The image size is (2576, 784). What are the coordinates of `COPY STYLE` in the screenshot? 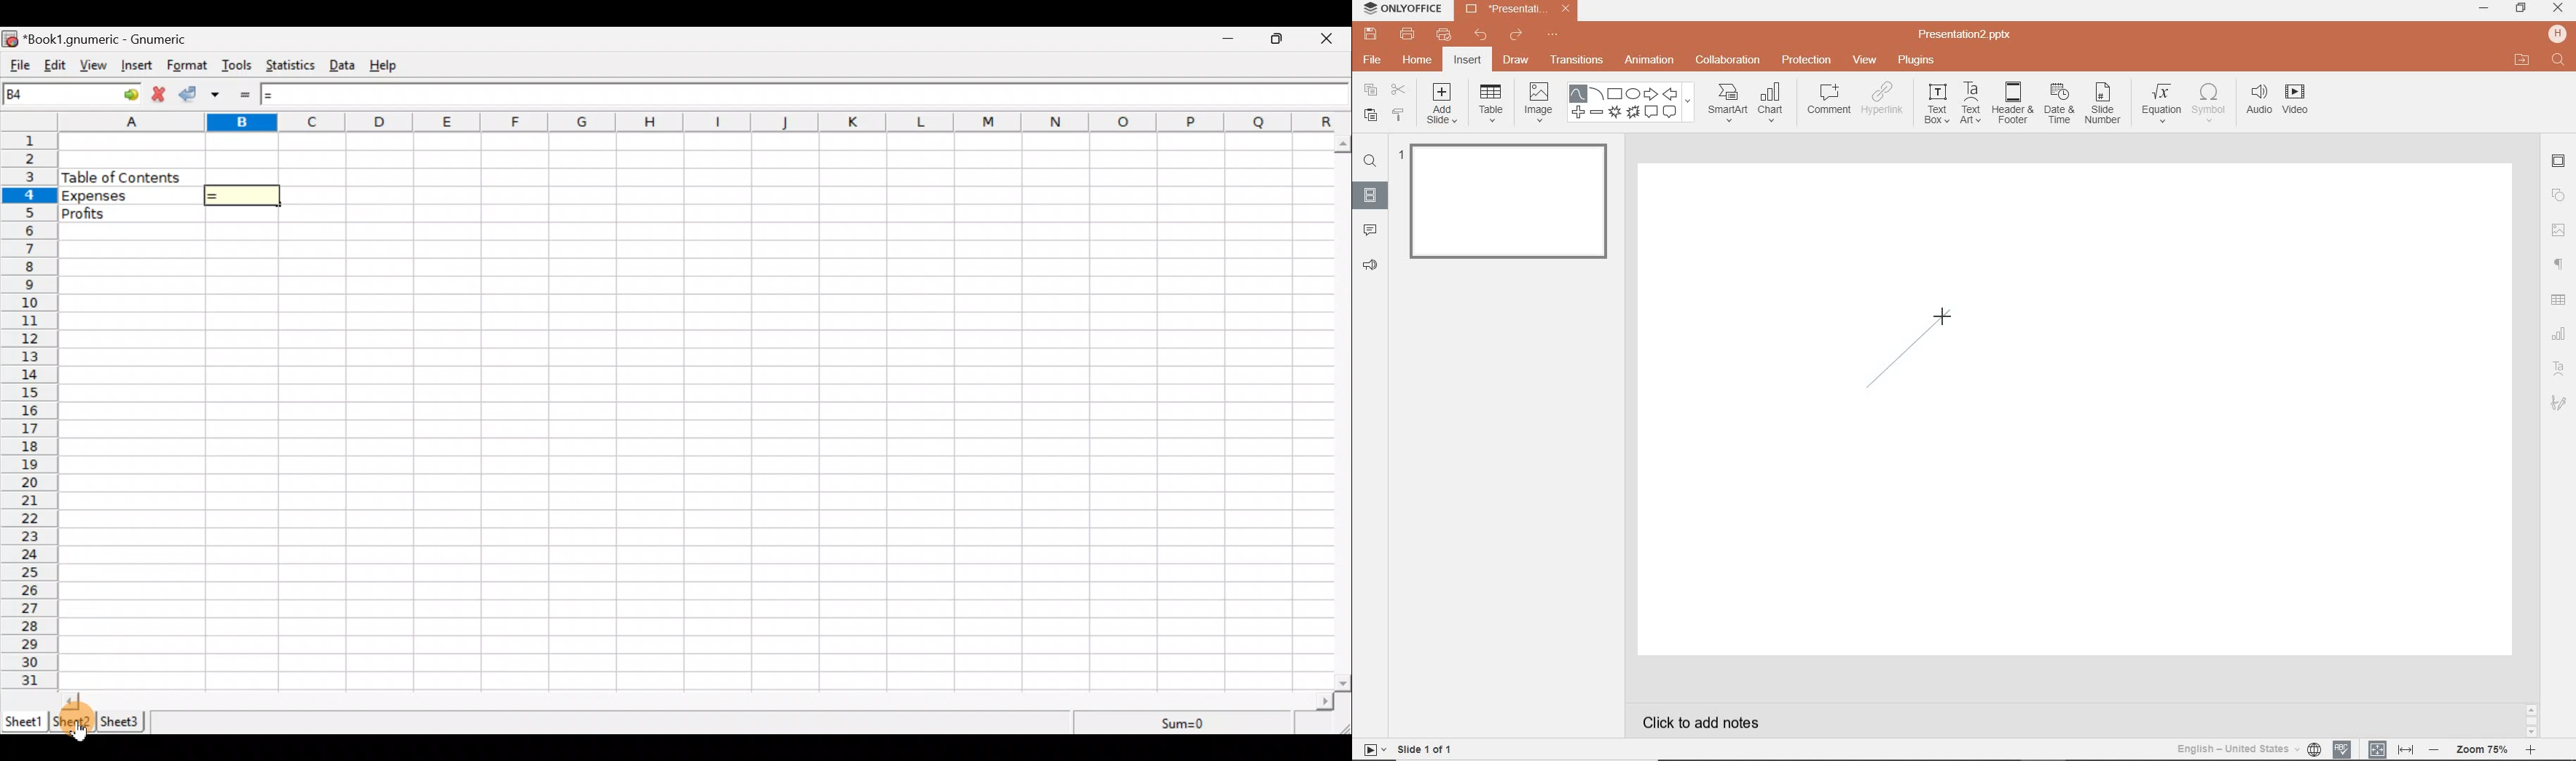 It's located at (1397, 114).